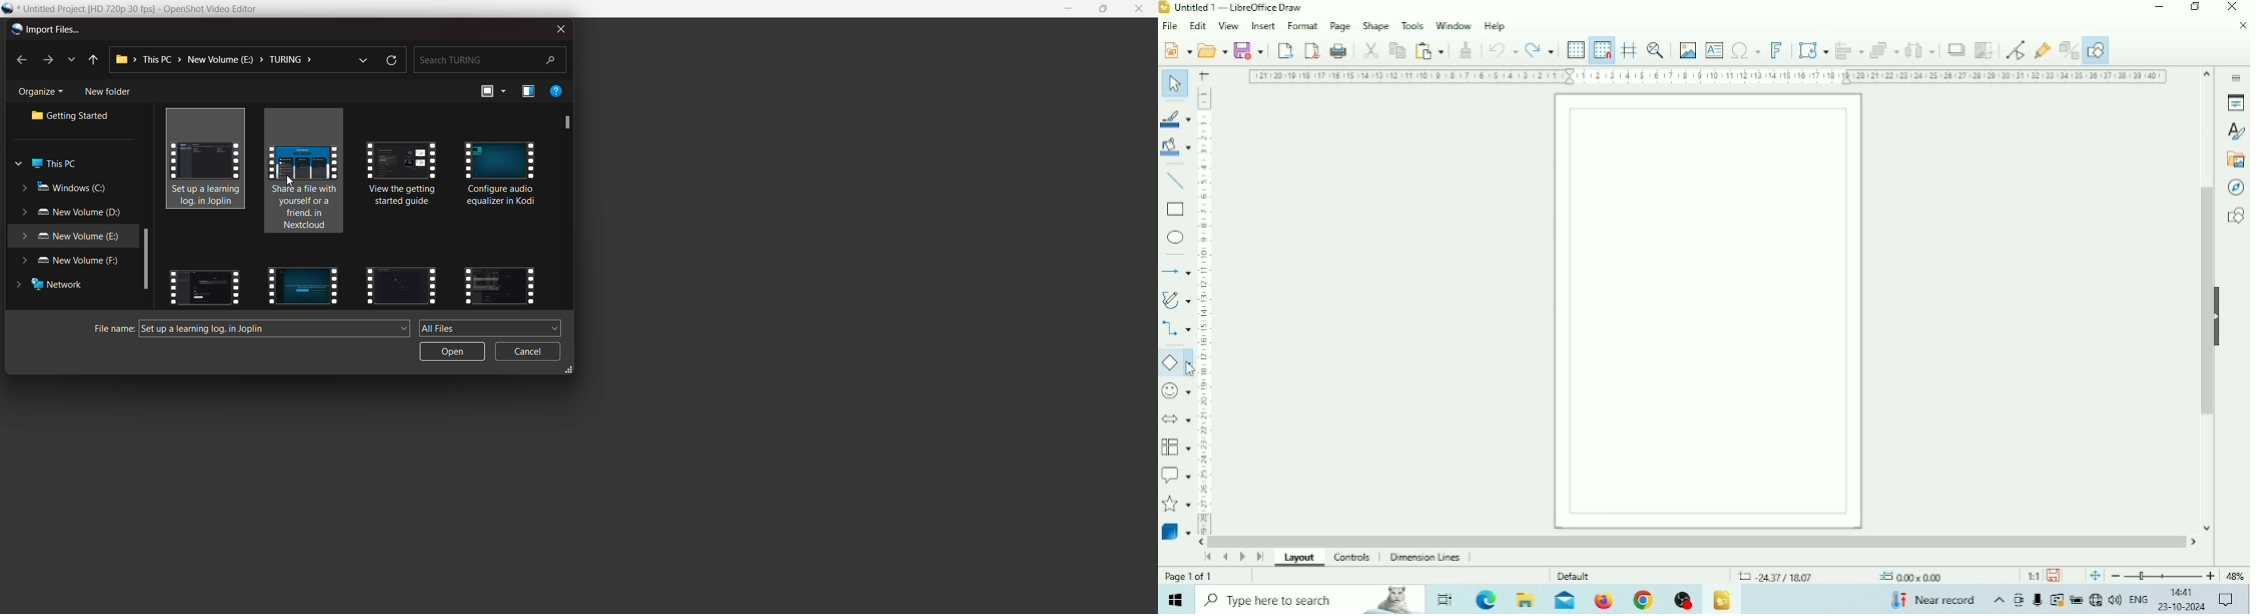 The width and height of the screenshot is (2268, 616). What do you see at coordinates (1604, 600) in the screenshot?
I see `Firefox` at bounding box center [1604, 600].